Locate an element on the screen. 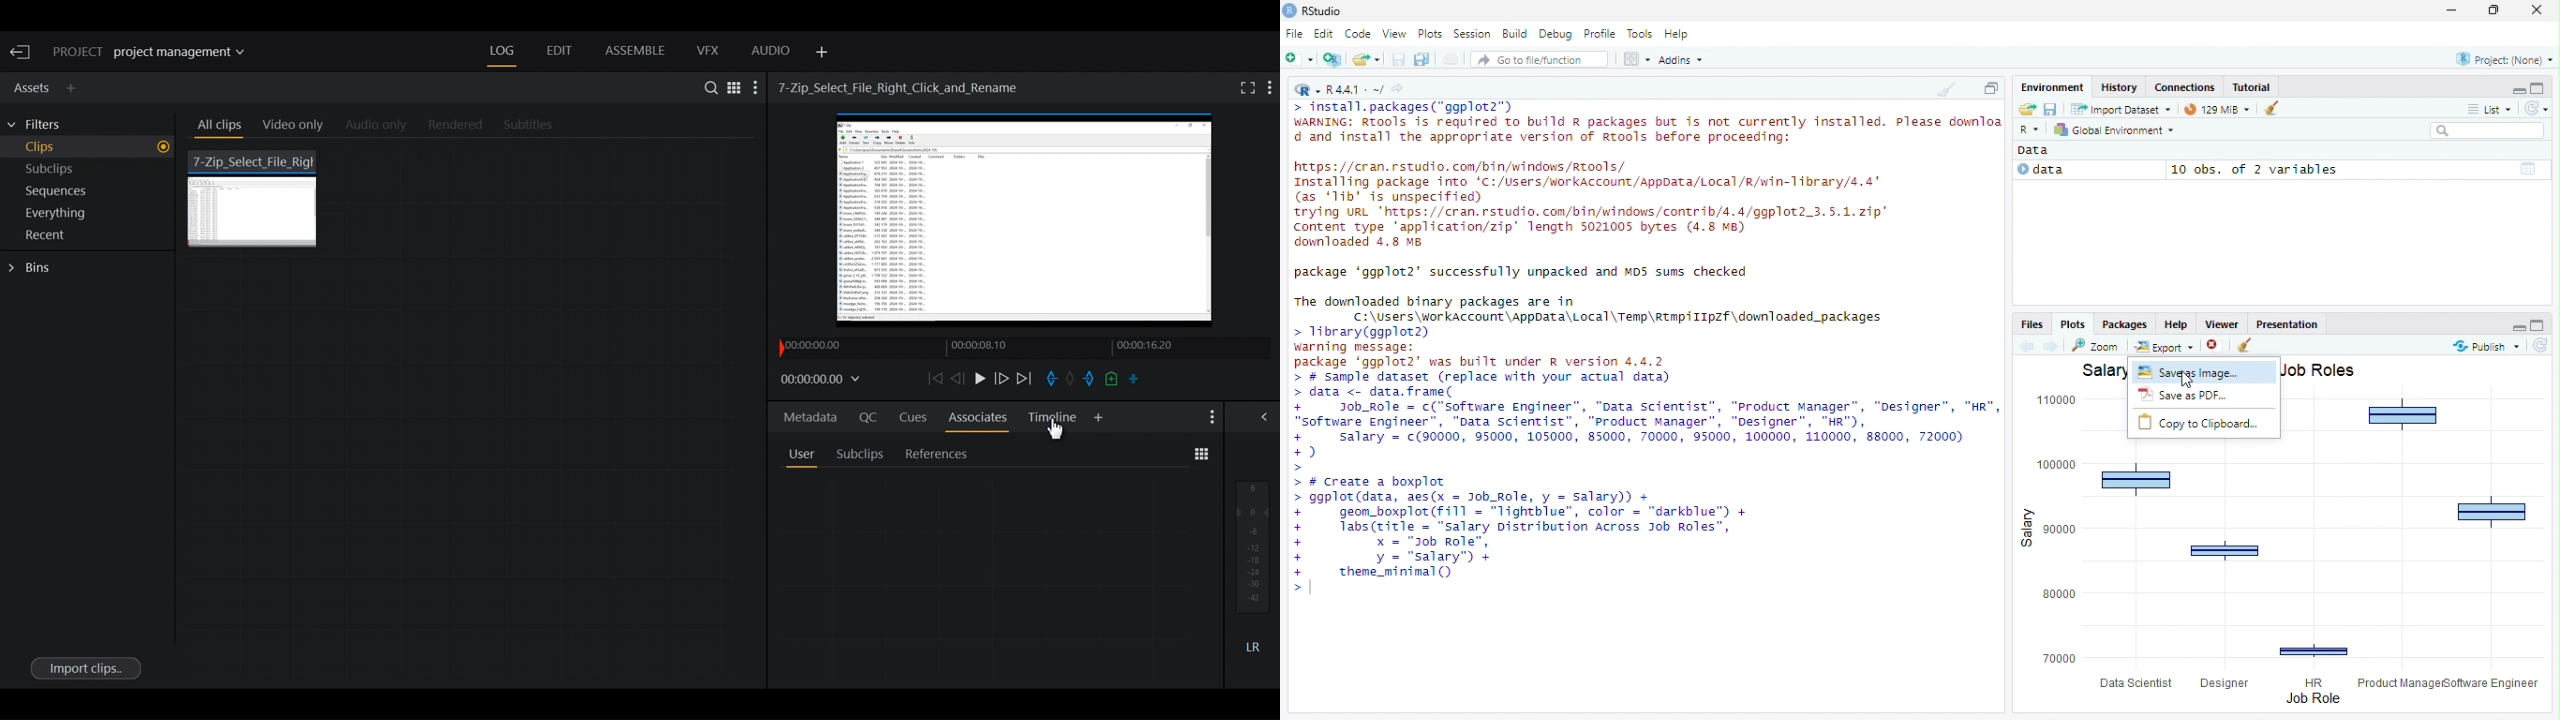 The width and height of the screenshot is (2576, 728). Add Panel is located at coordinates (1099, 418).